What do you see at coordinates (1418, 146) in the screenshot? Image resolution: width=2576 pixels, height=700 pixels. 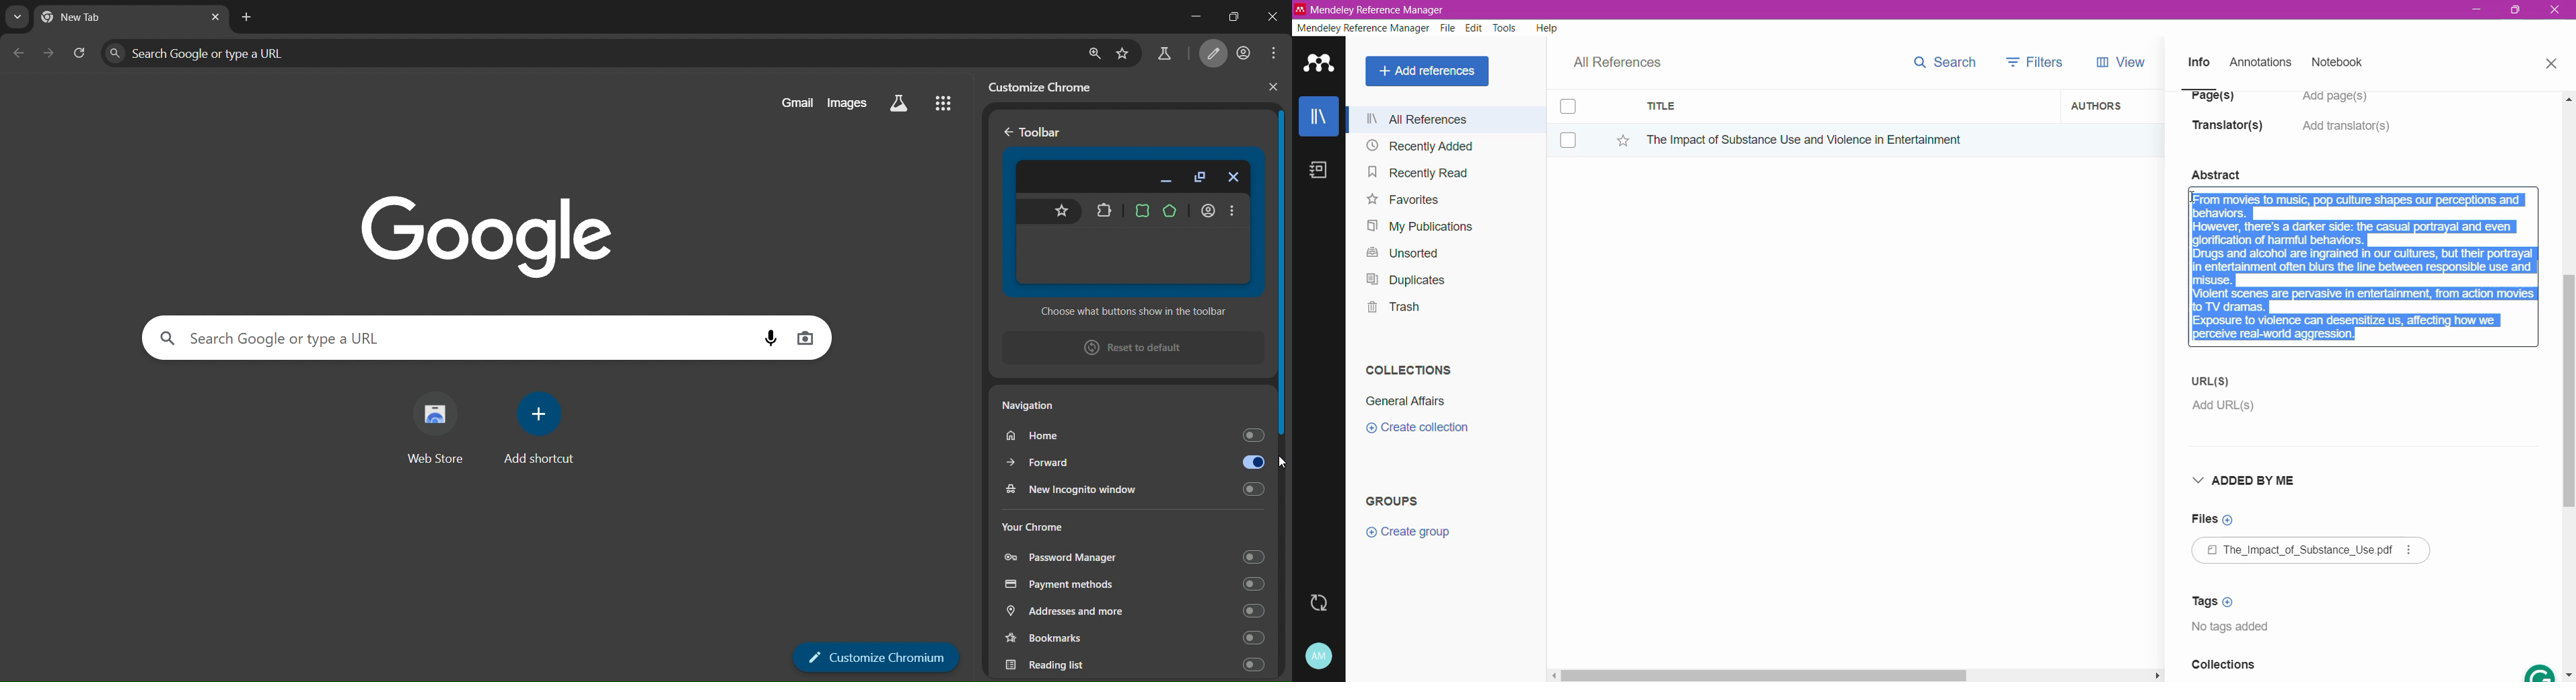 I see `Recently Added` at bounding box center [1418, 146].